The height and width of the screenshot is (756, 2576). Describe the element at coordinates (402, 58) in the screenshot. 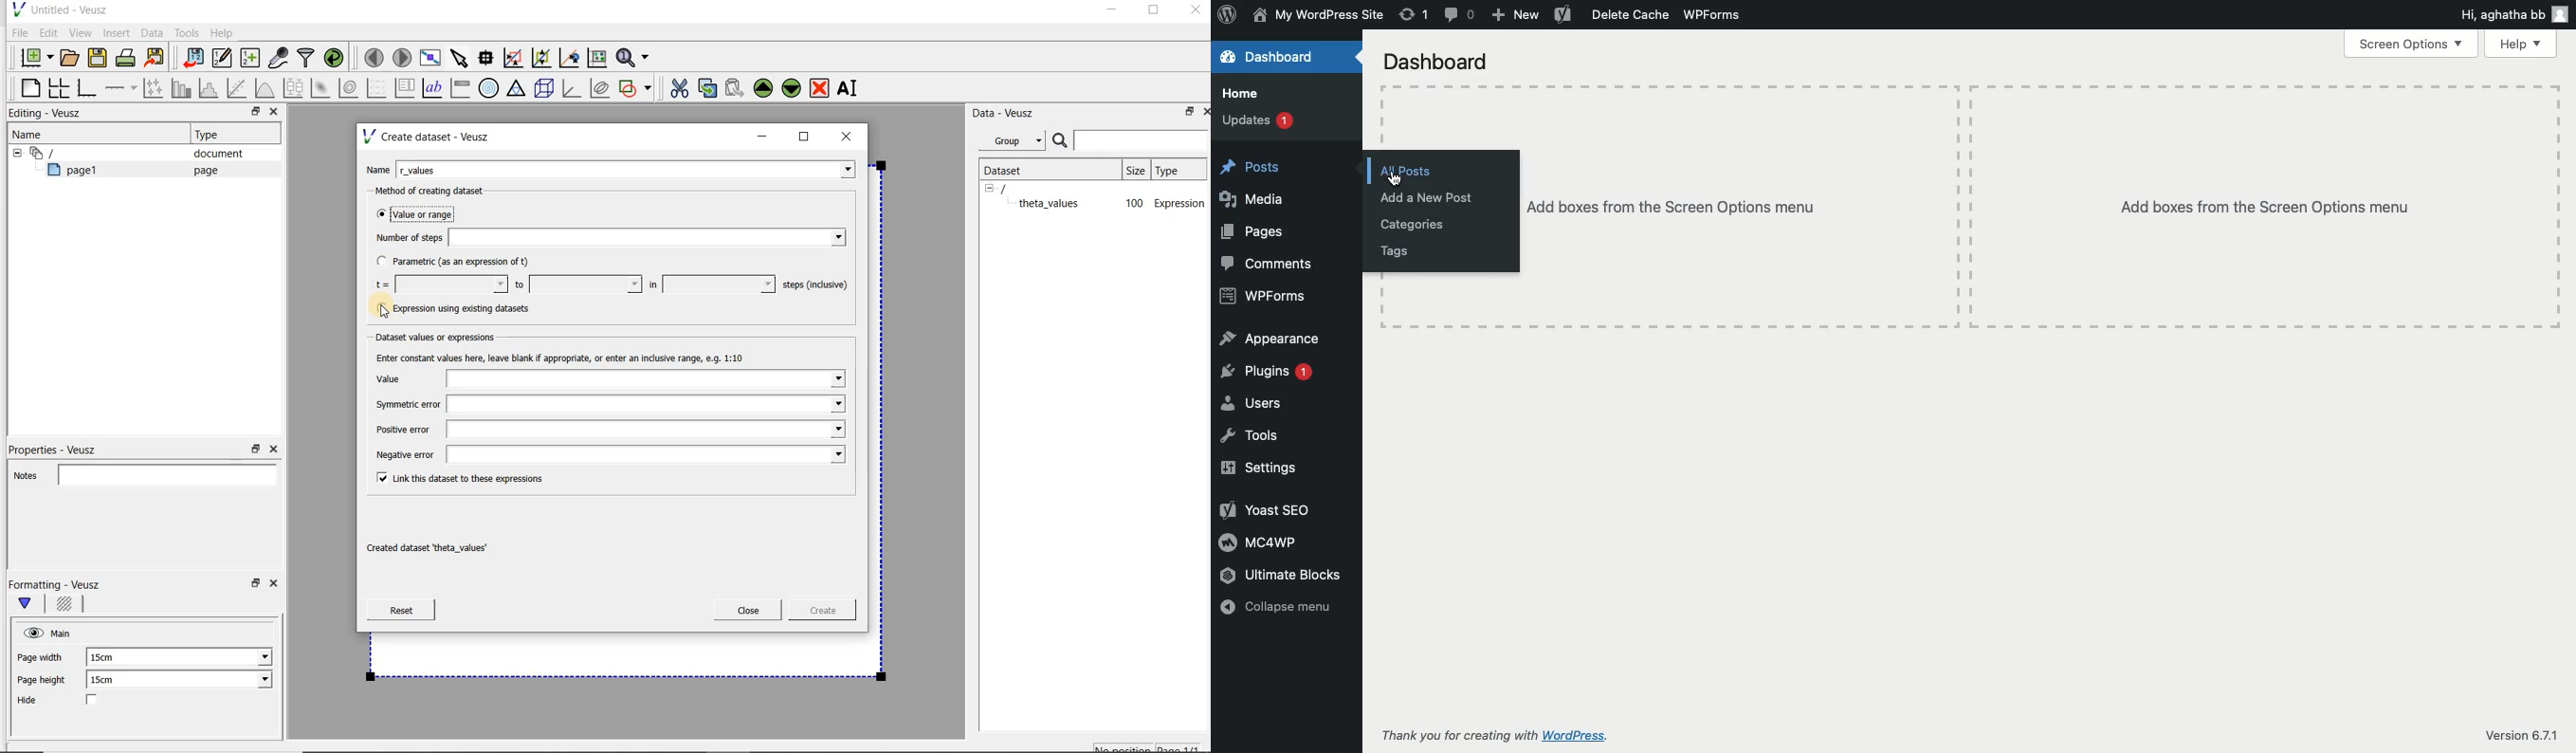

I see `move to the next page` at that location.